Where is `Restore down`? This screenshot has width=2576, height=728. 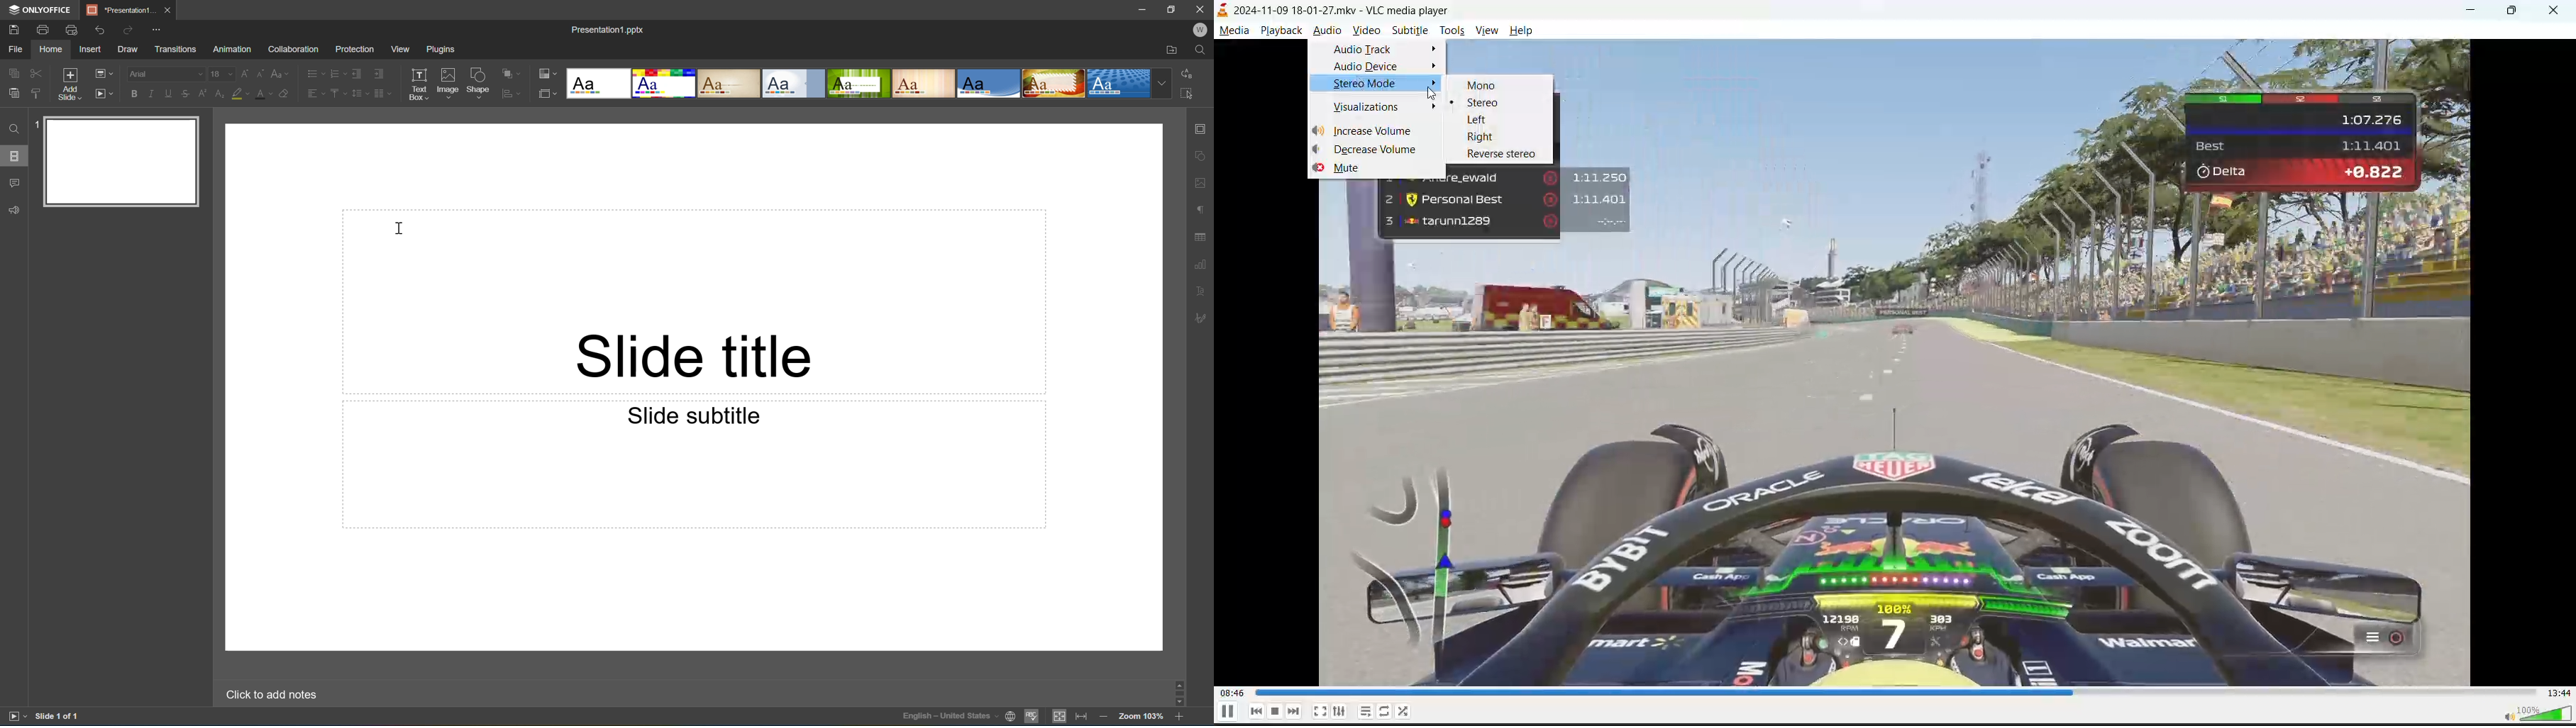
Restore down is located at coordinates (1174, 9).